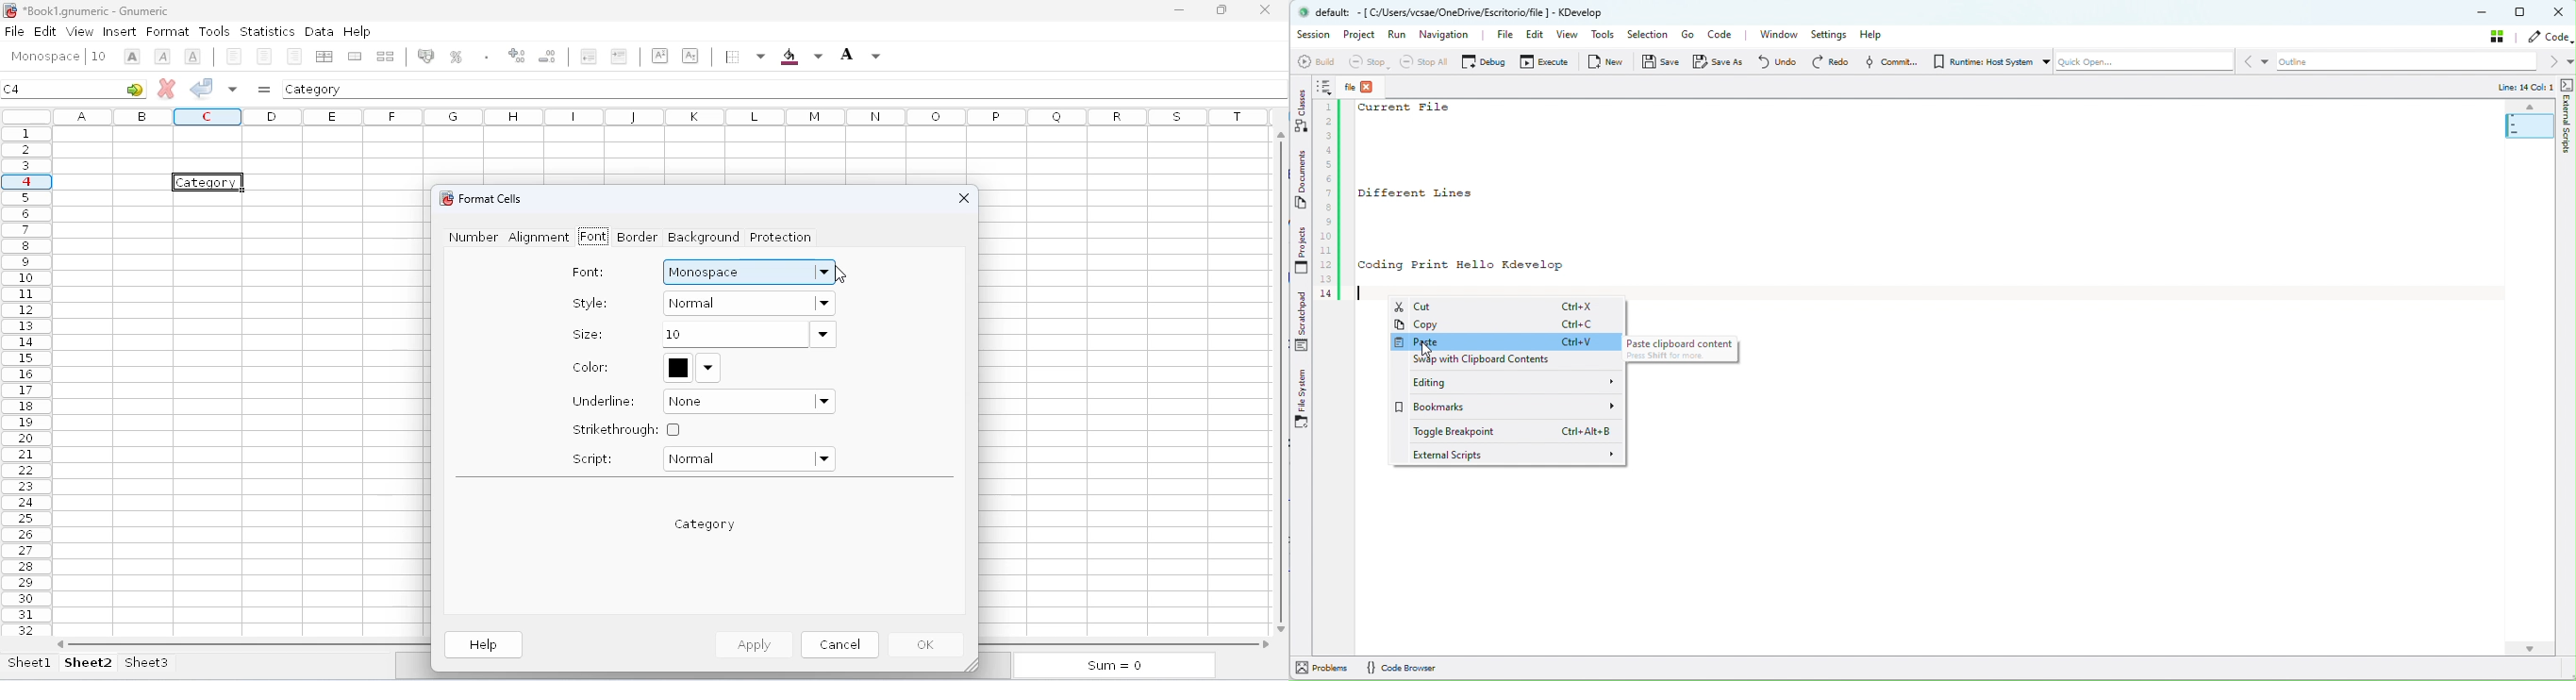  Describe the element at coordinates (214, 31) in the screenshot. I see `tools` at that location.